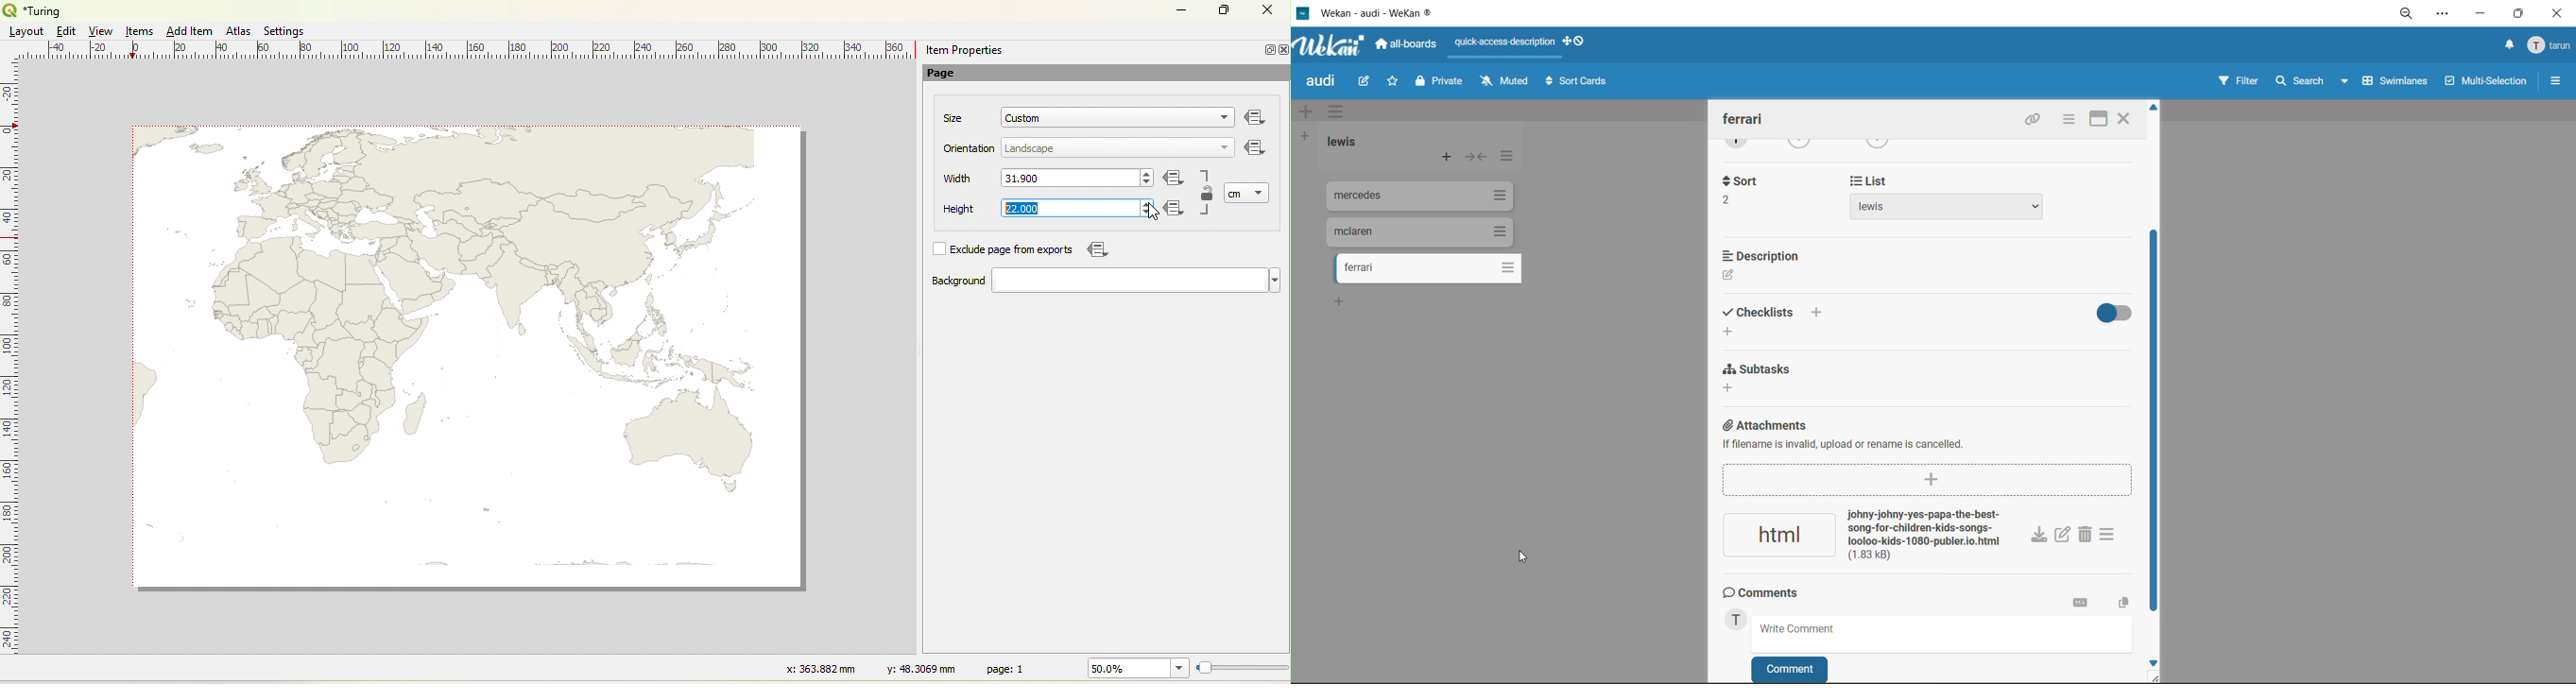 The height and width of the screenshot is (700, 2576). I want to click on Custom, so click(1023, 118).